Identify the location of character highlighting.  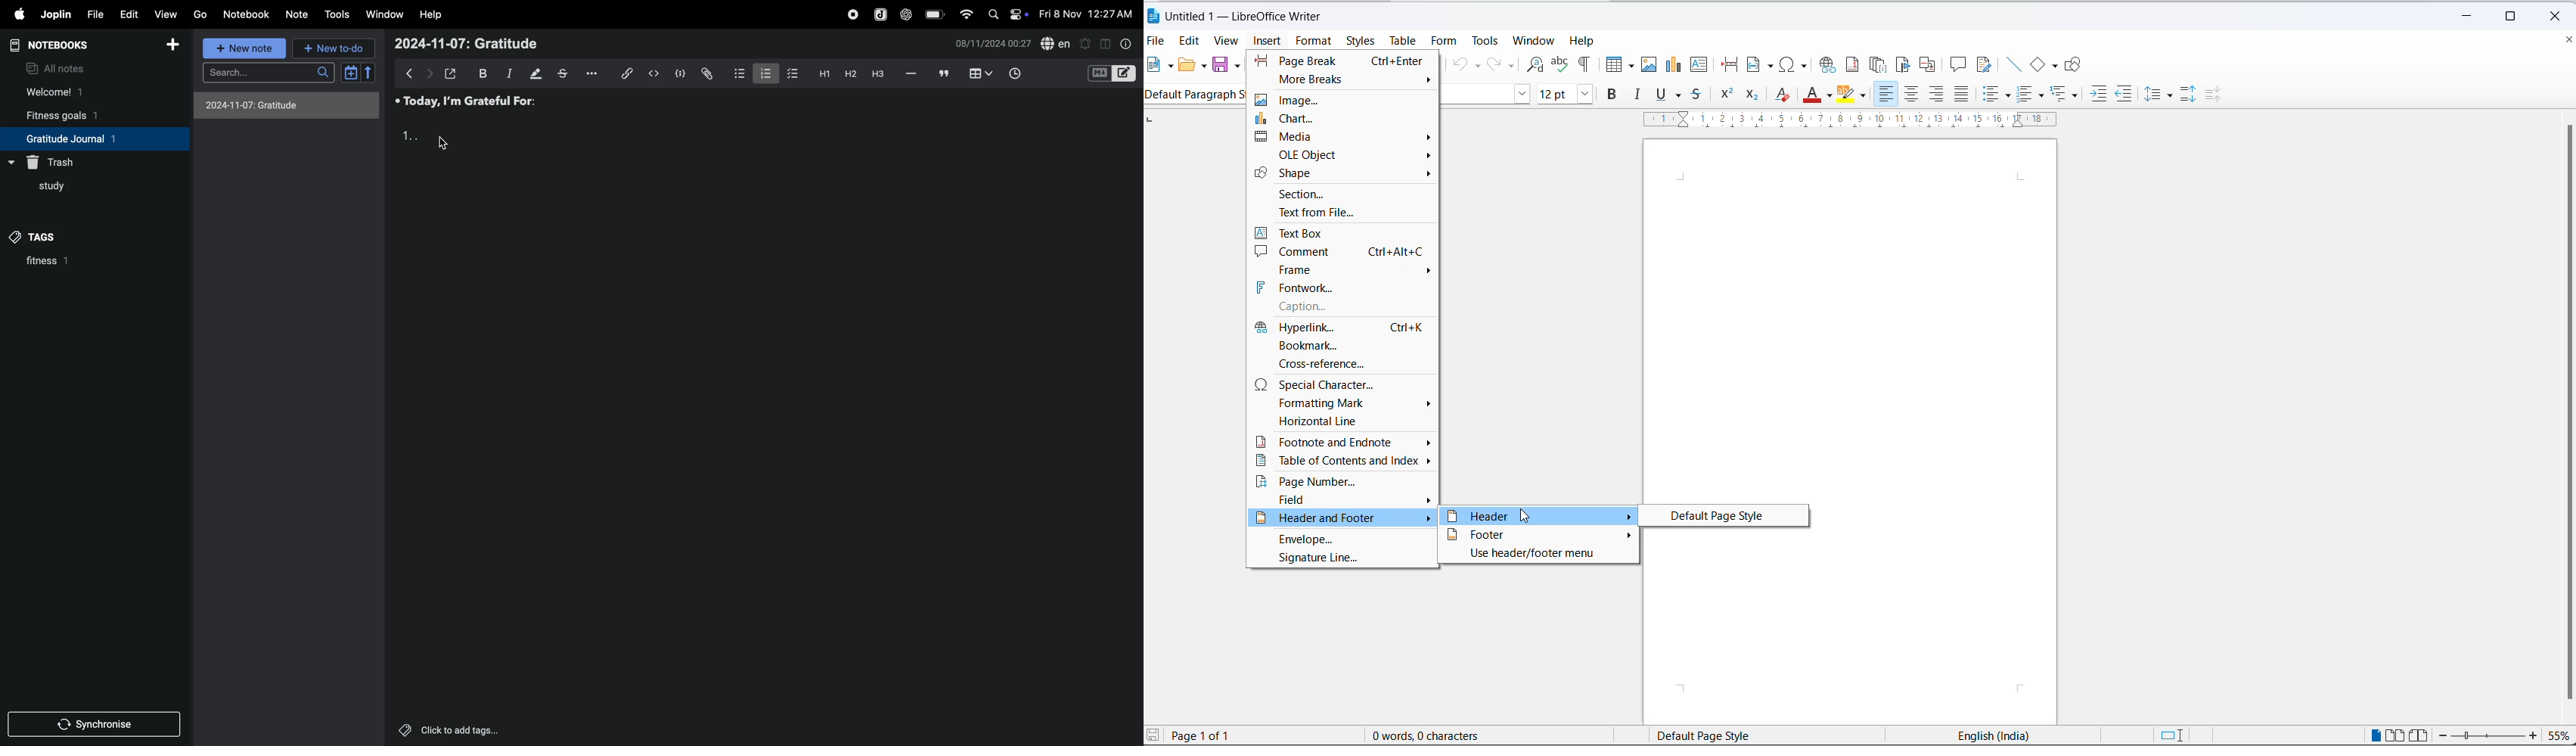
(1849, 94).